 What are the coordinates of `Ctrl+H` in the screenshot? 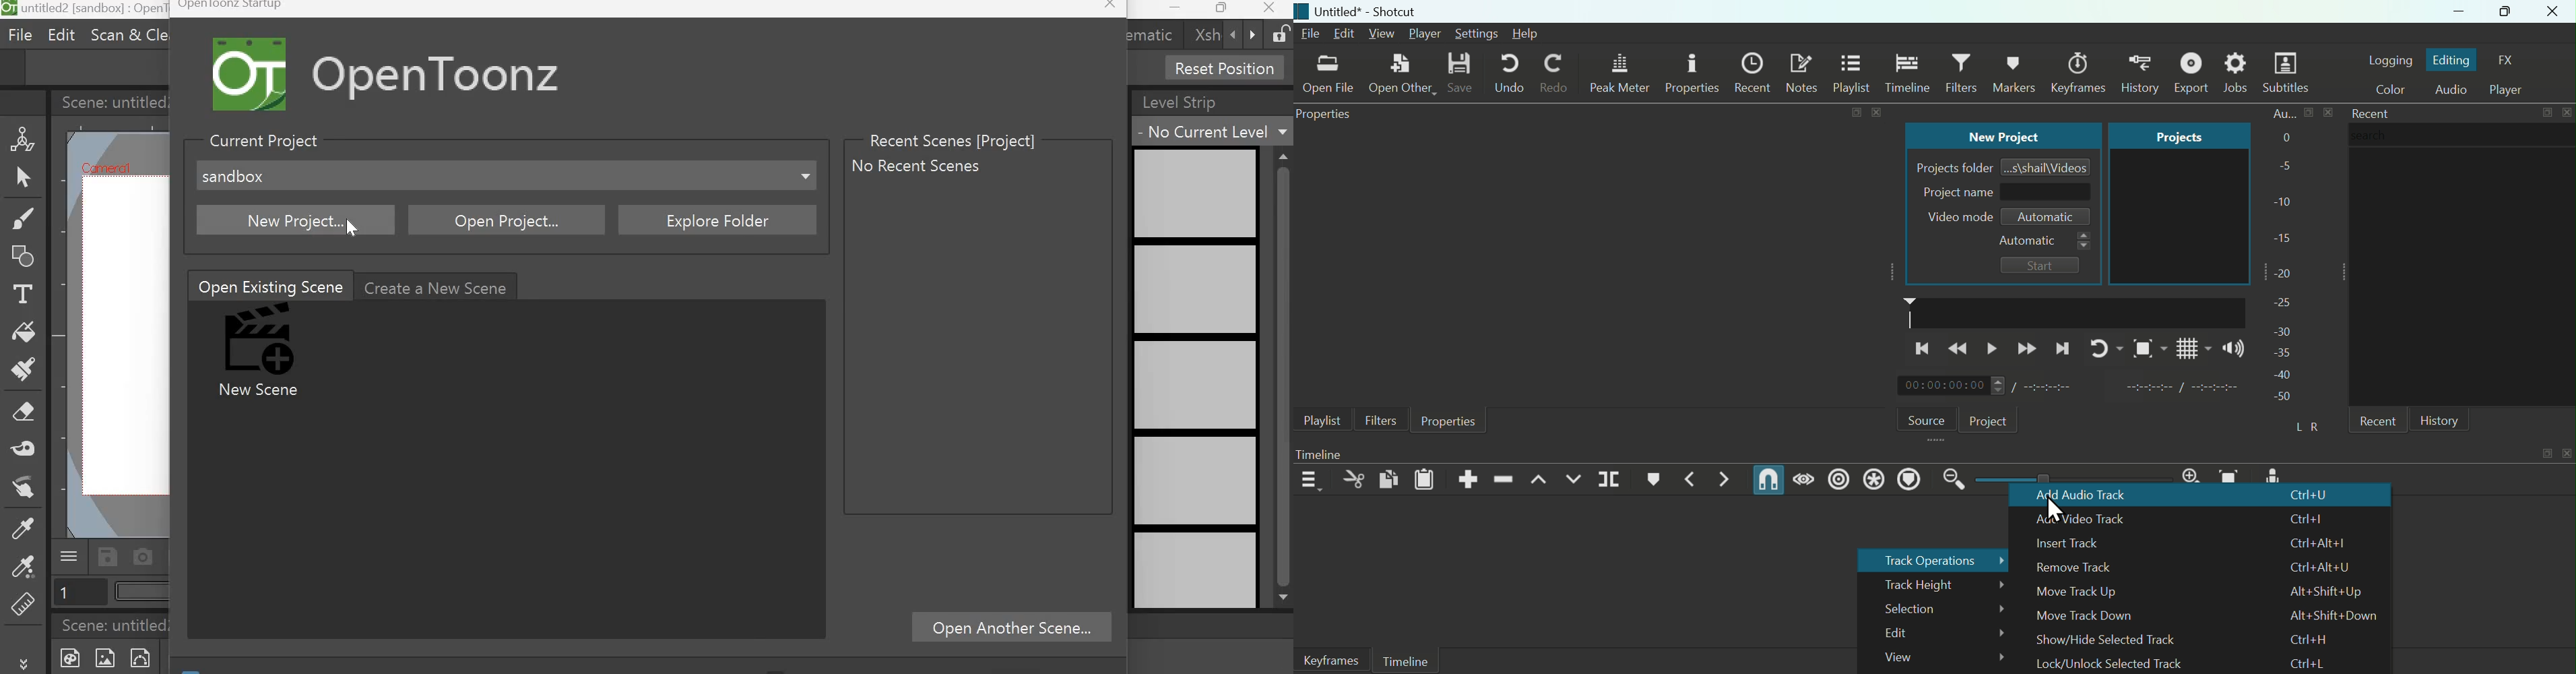 It's located at (2309, 639).